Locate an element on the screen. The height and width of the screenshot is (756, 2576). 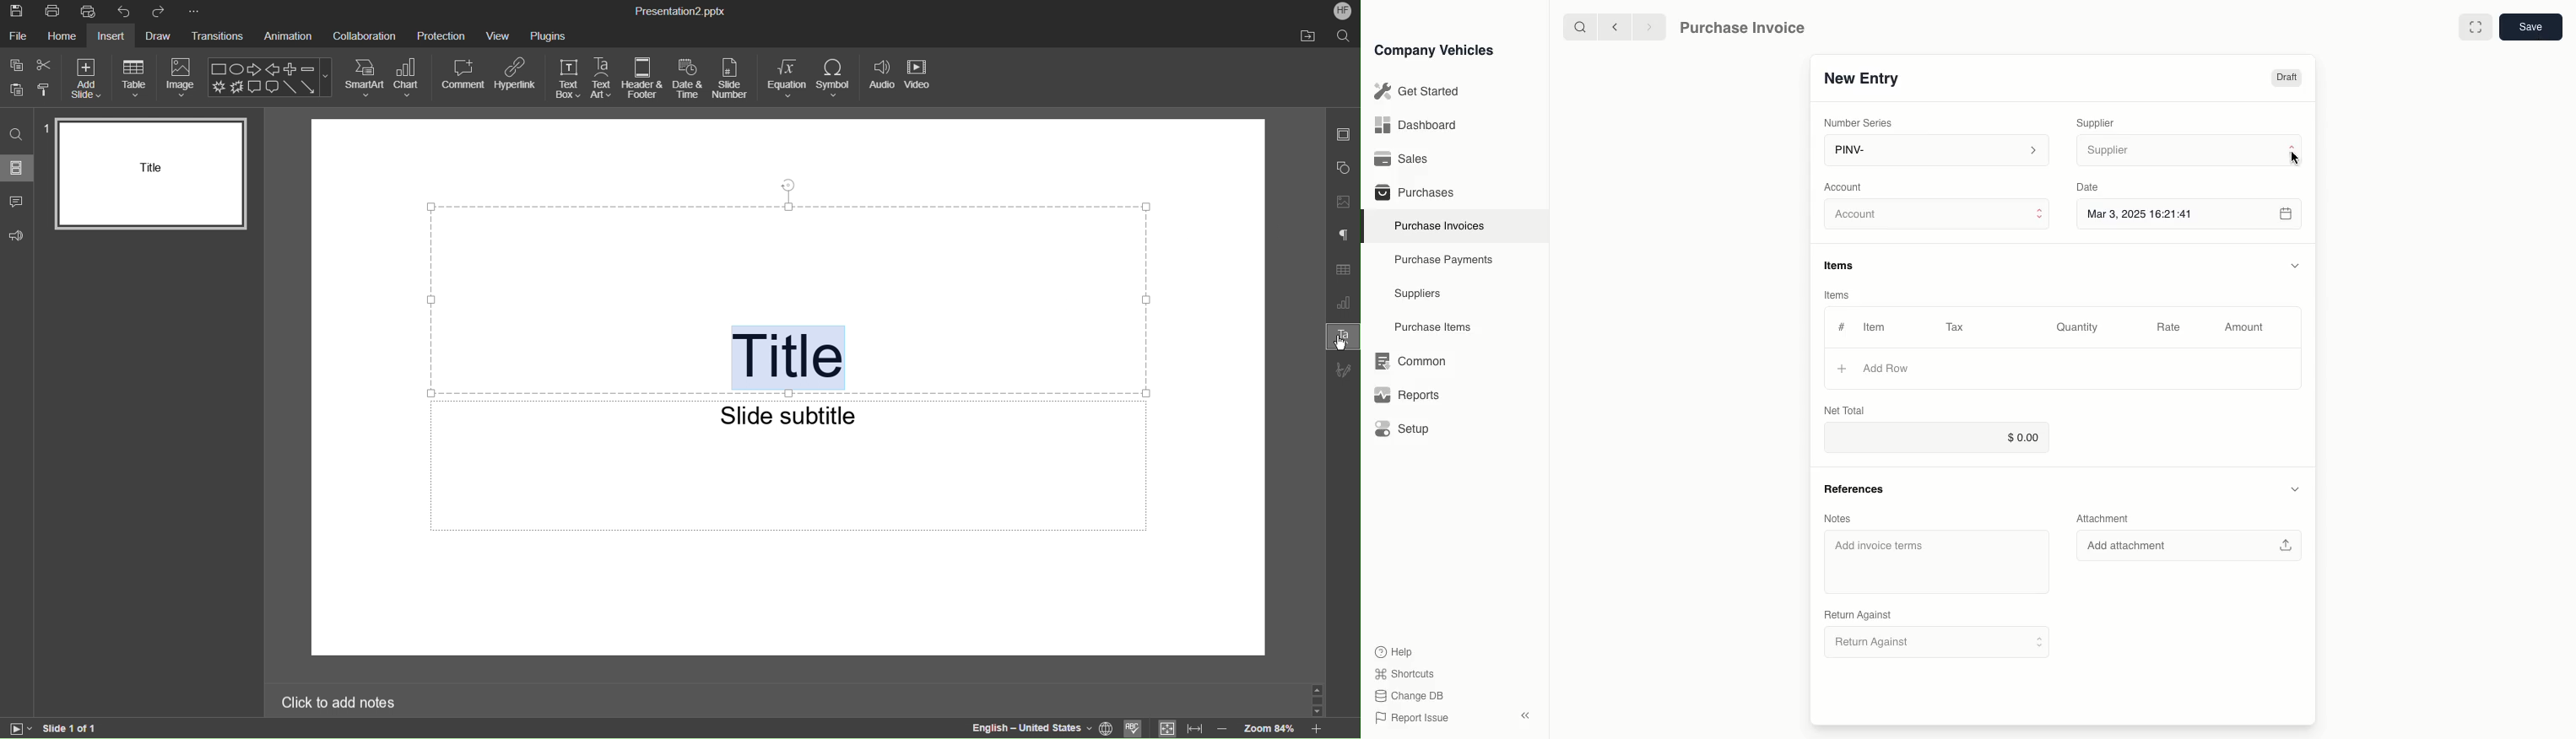
start slide show is located at coordinates (21, 729).